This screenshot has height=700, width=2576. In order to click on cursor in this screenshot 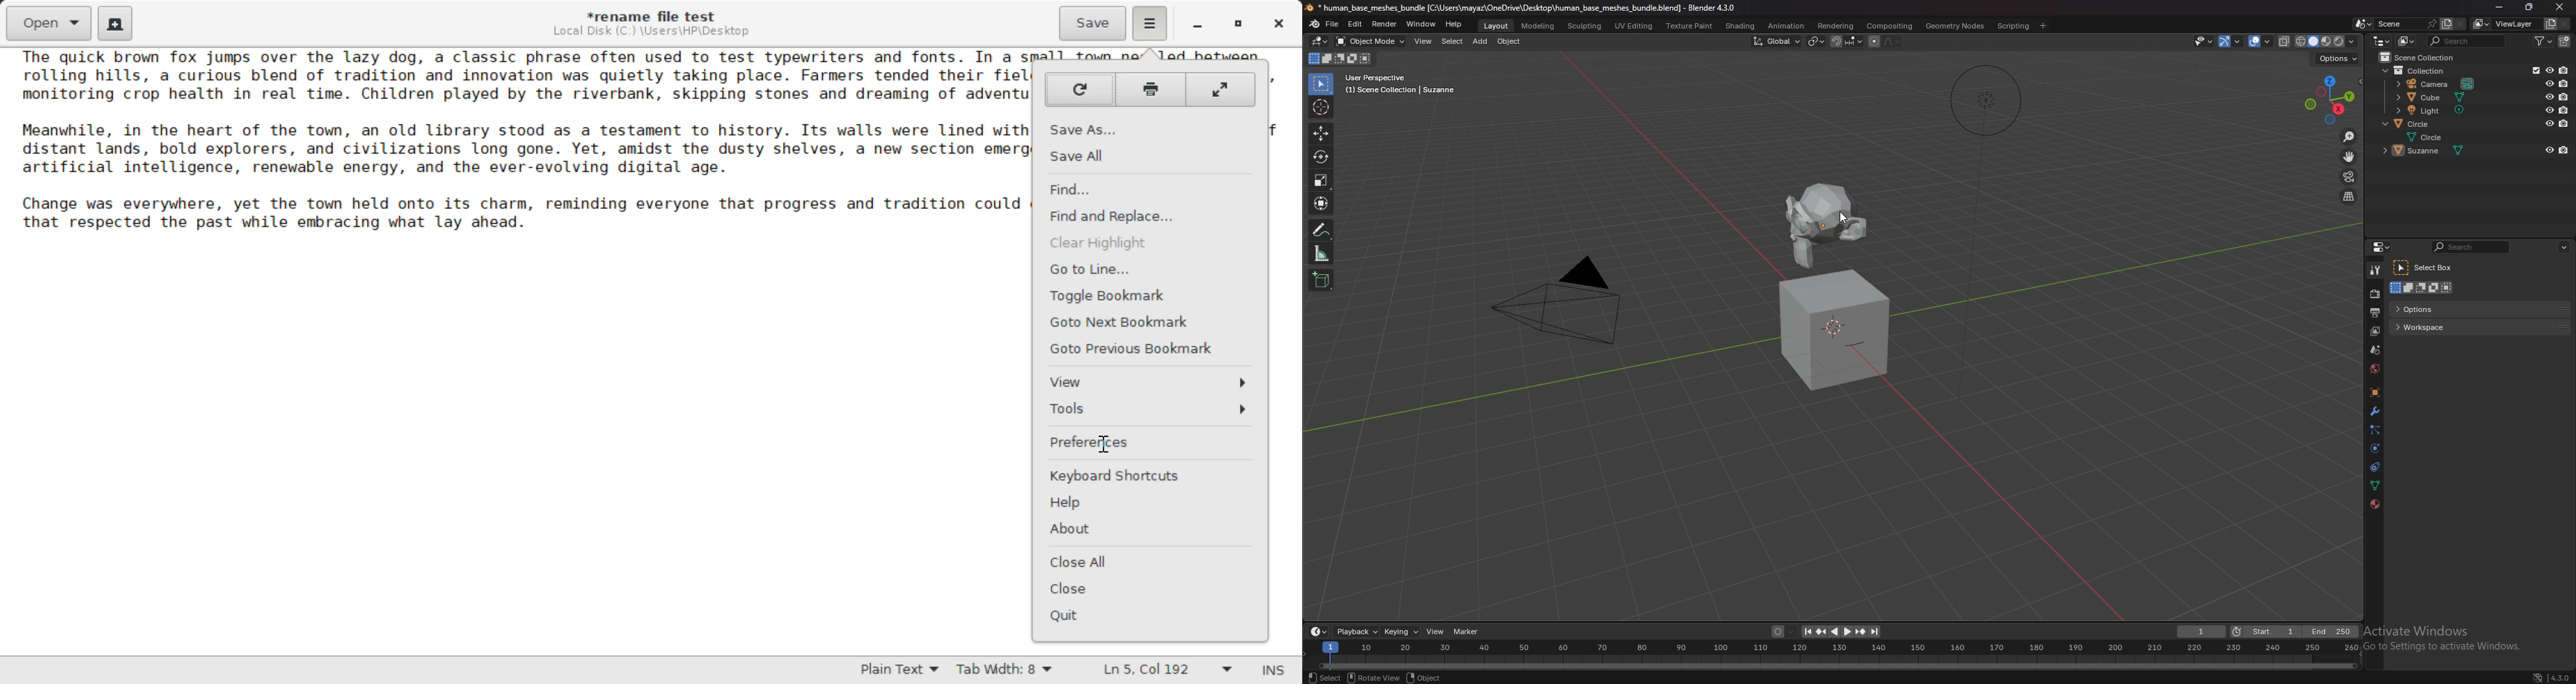, I will do `click(1845, 218)`.